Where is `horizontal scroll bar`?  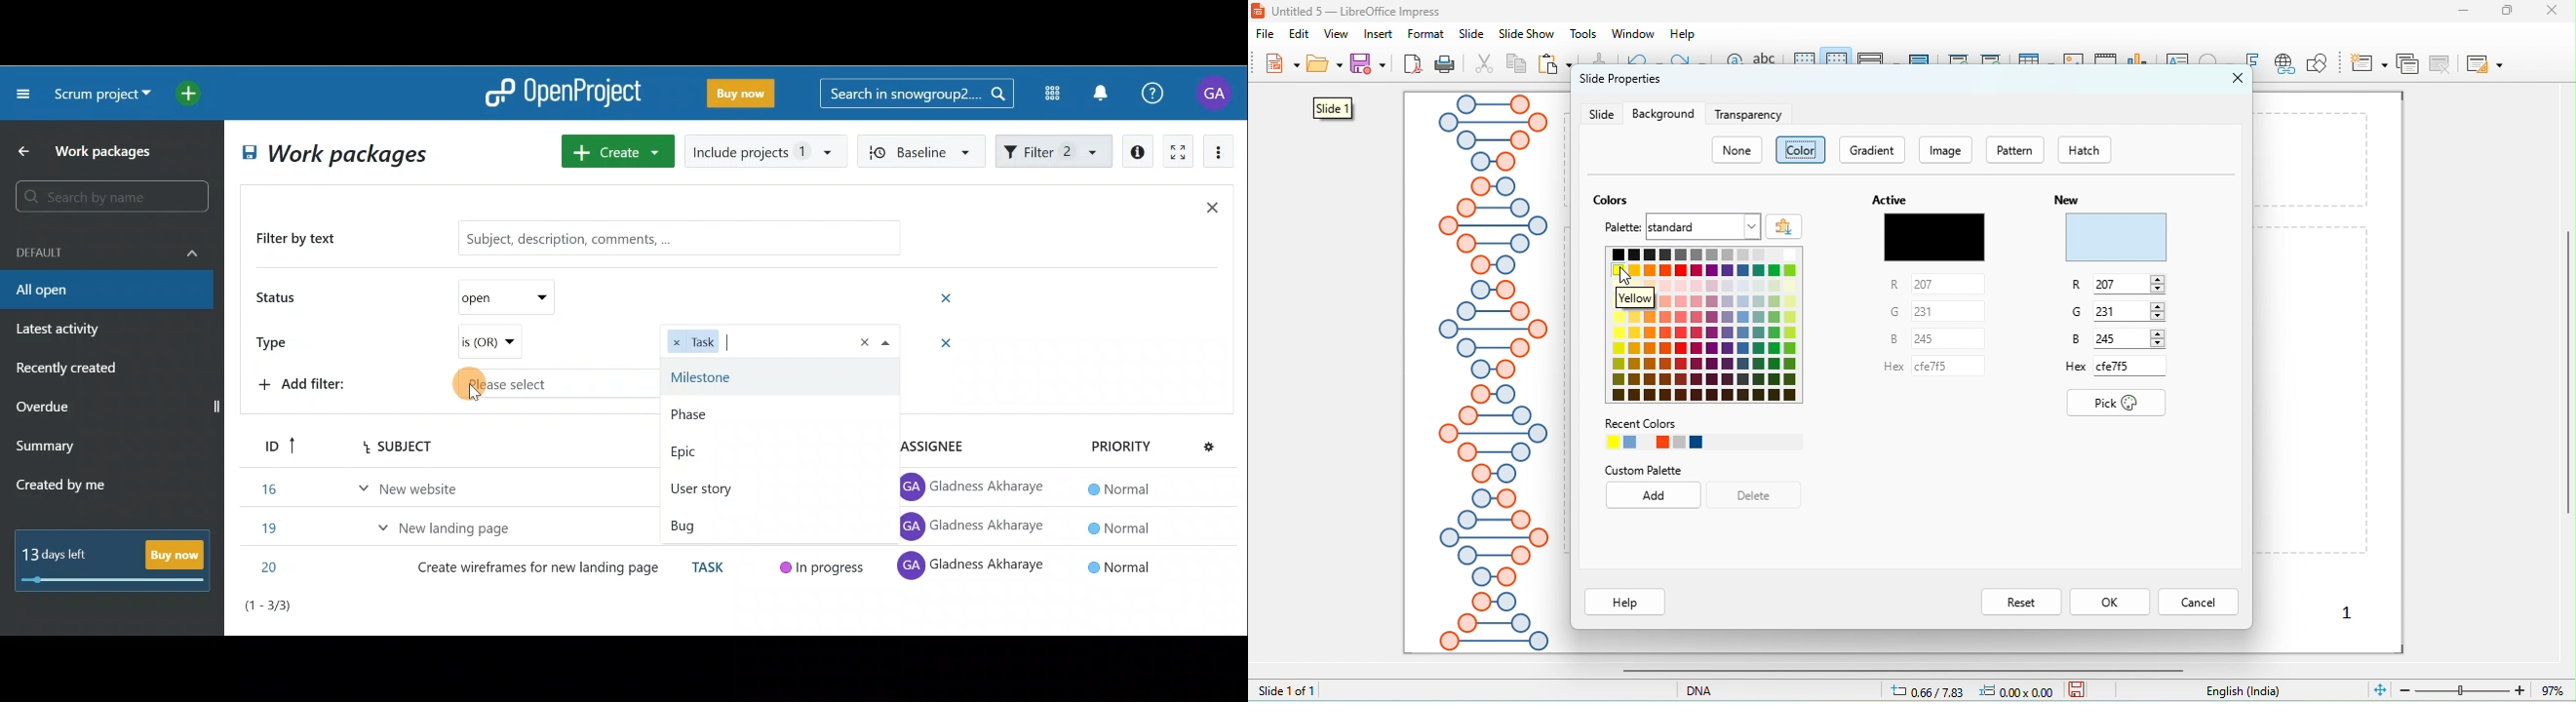
horizontal scroll bar is located at coordinates (1898, 670).